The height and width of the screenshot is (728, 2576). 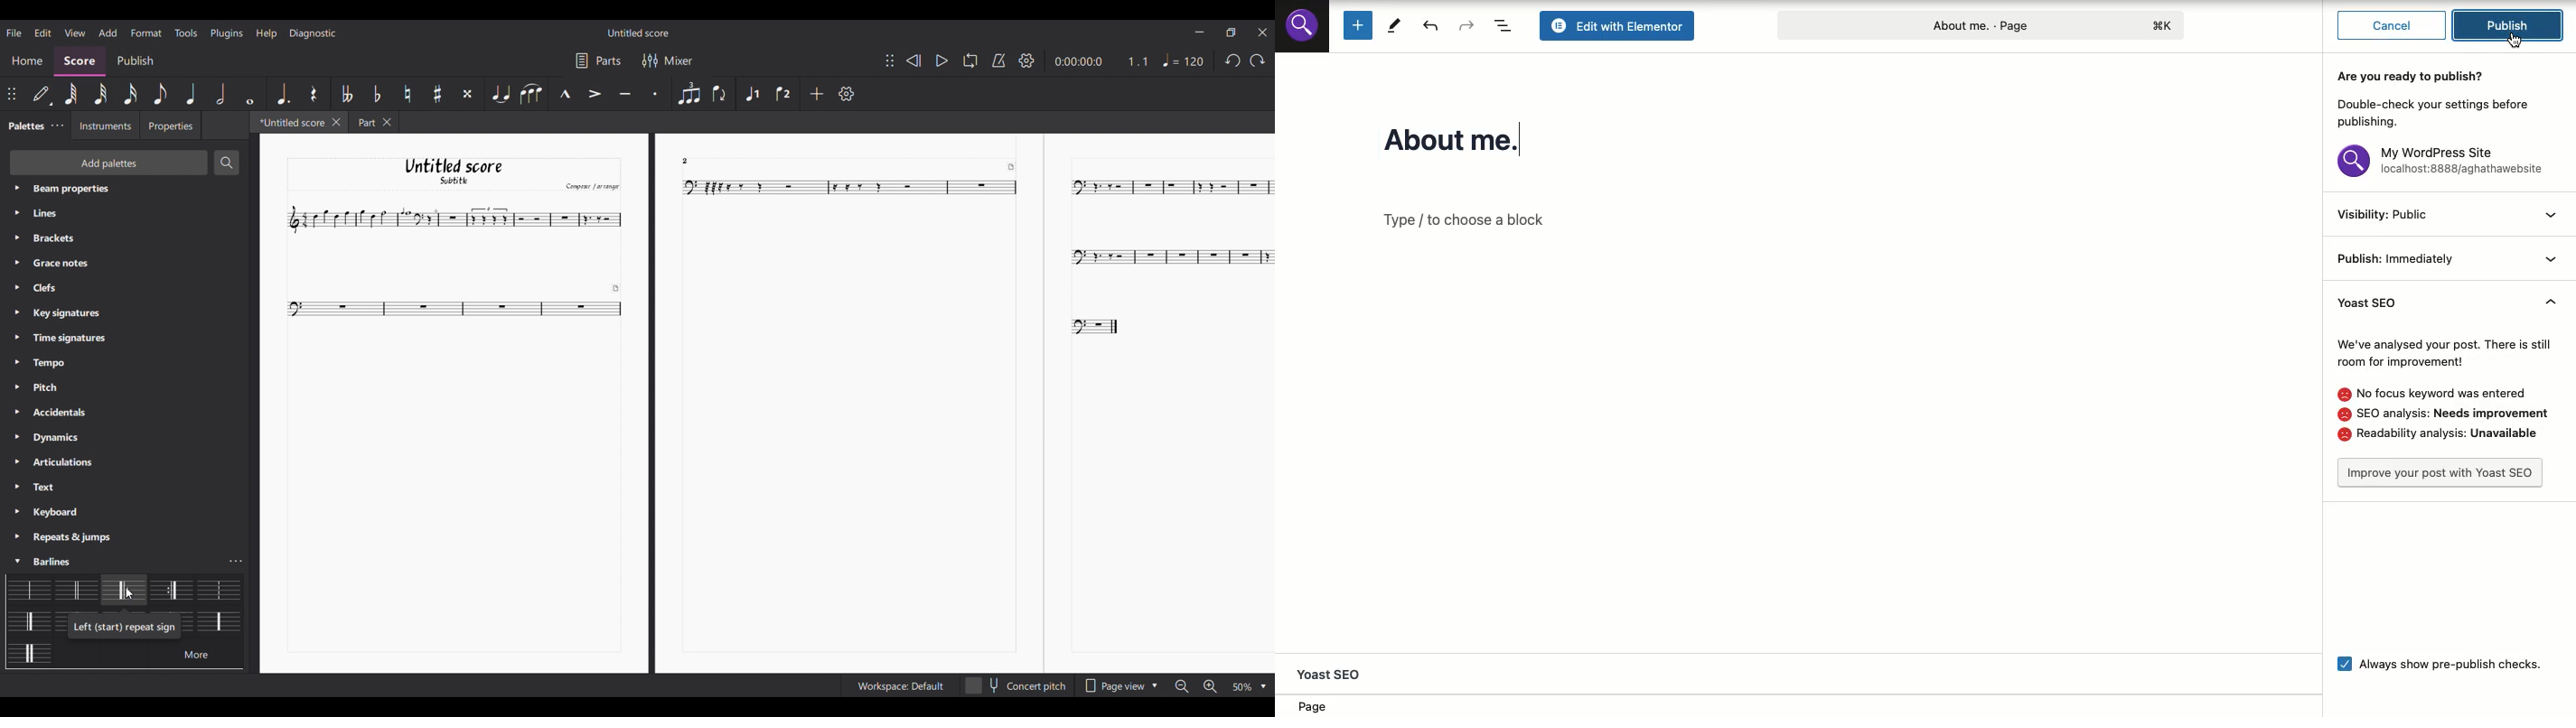 I want to click on Score title, so click(x=638, y=32).